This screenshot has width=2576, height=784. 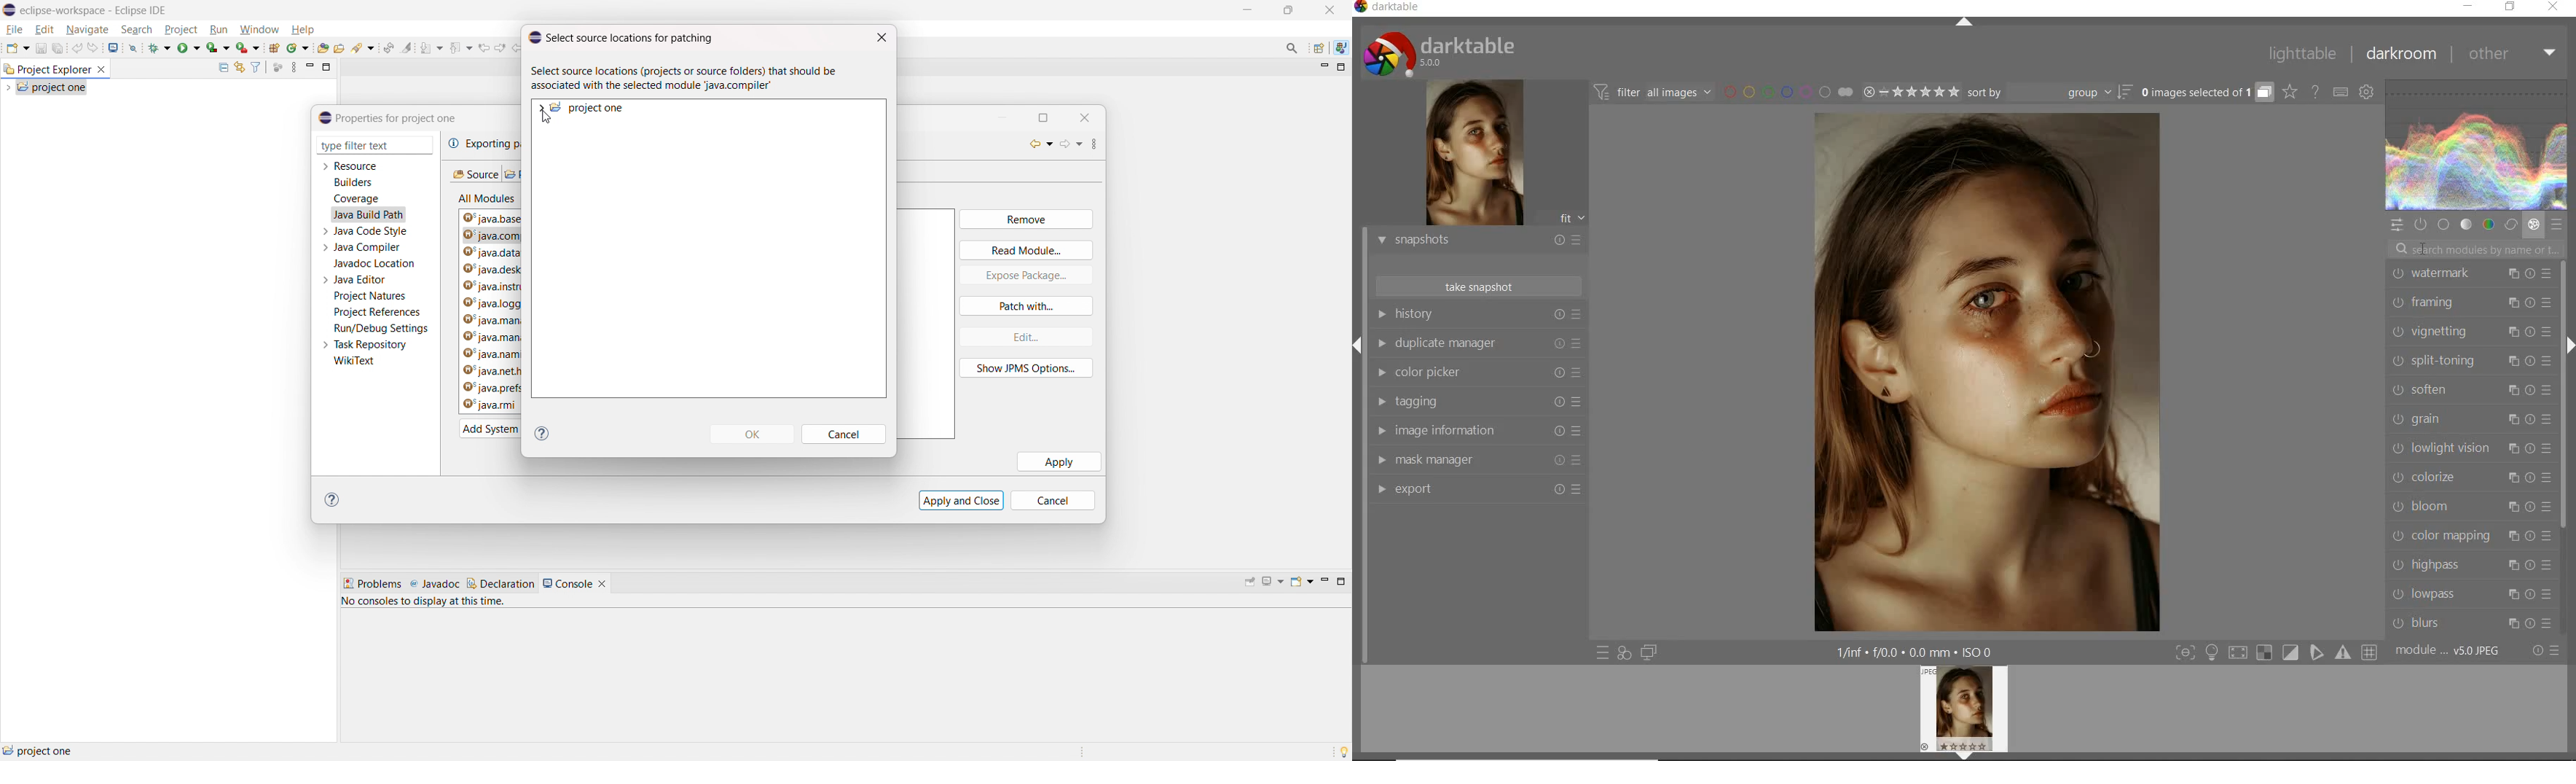 What do you see at coordinates (1059, 462) in the screenshot?
I see `apply` at bounding box center [1059, 462].